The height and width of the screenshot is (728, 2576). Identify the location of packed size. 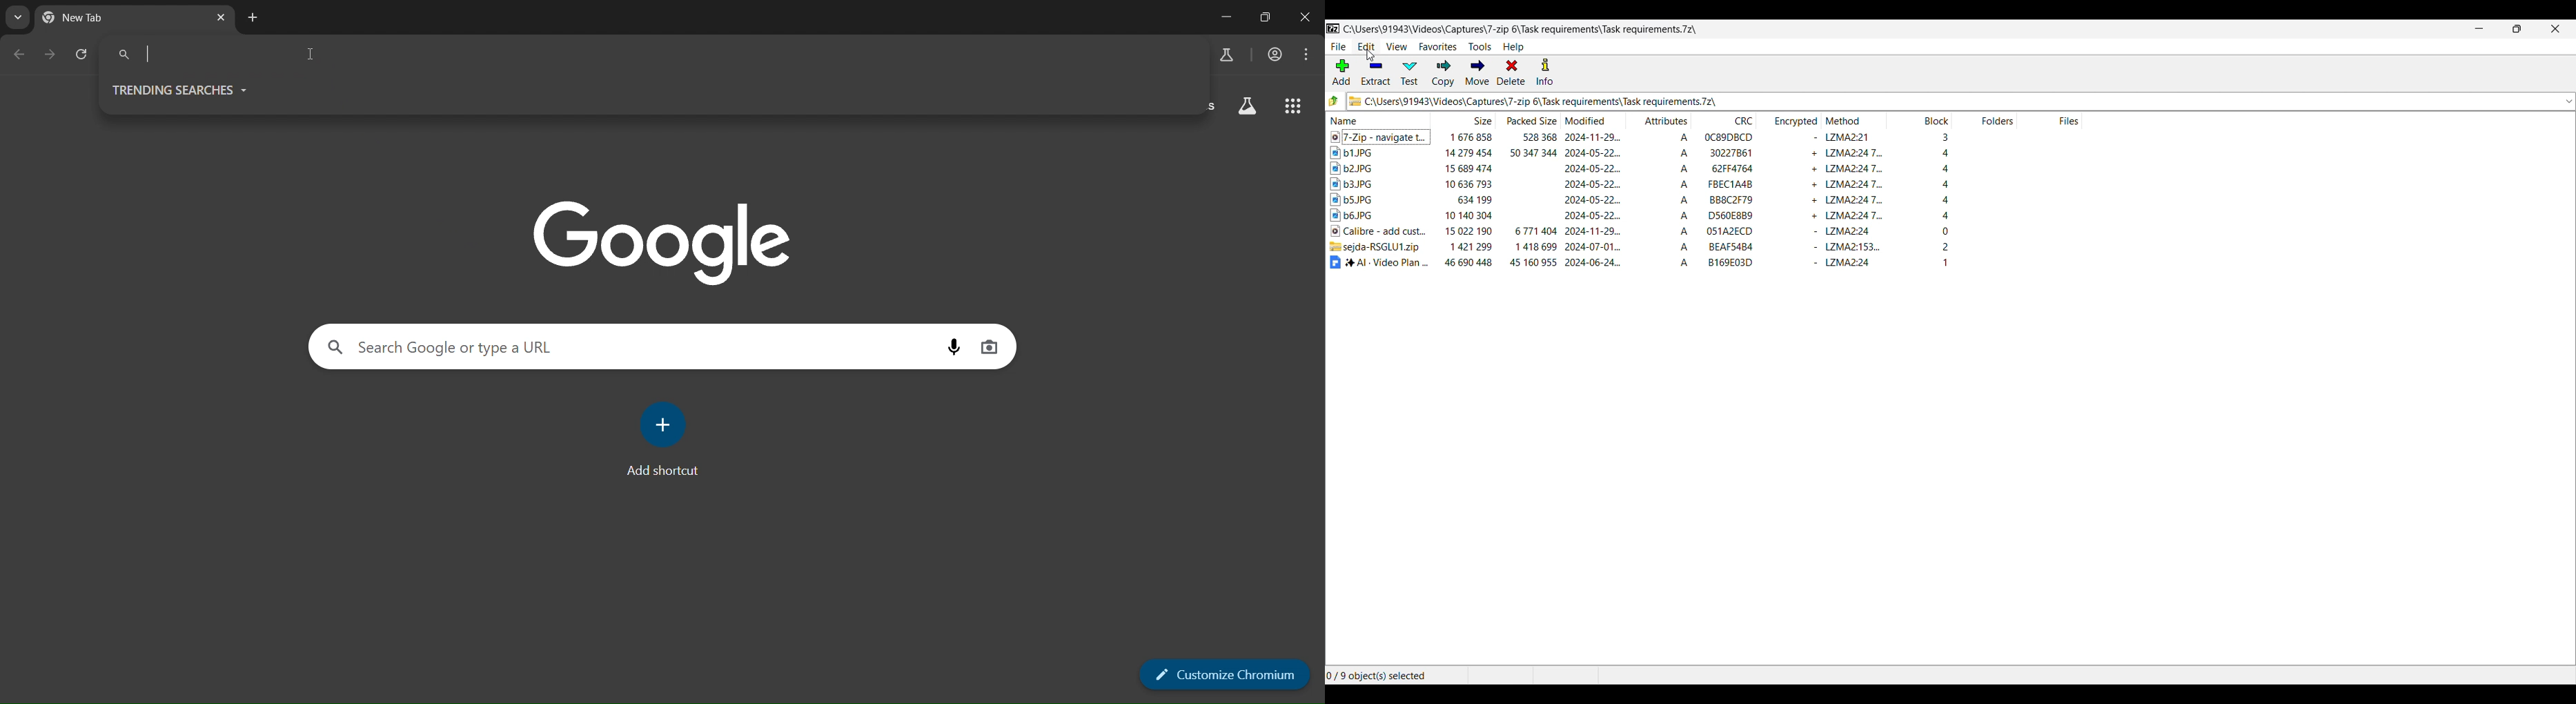
(1530, 200).